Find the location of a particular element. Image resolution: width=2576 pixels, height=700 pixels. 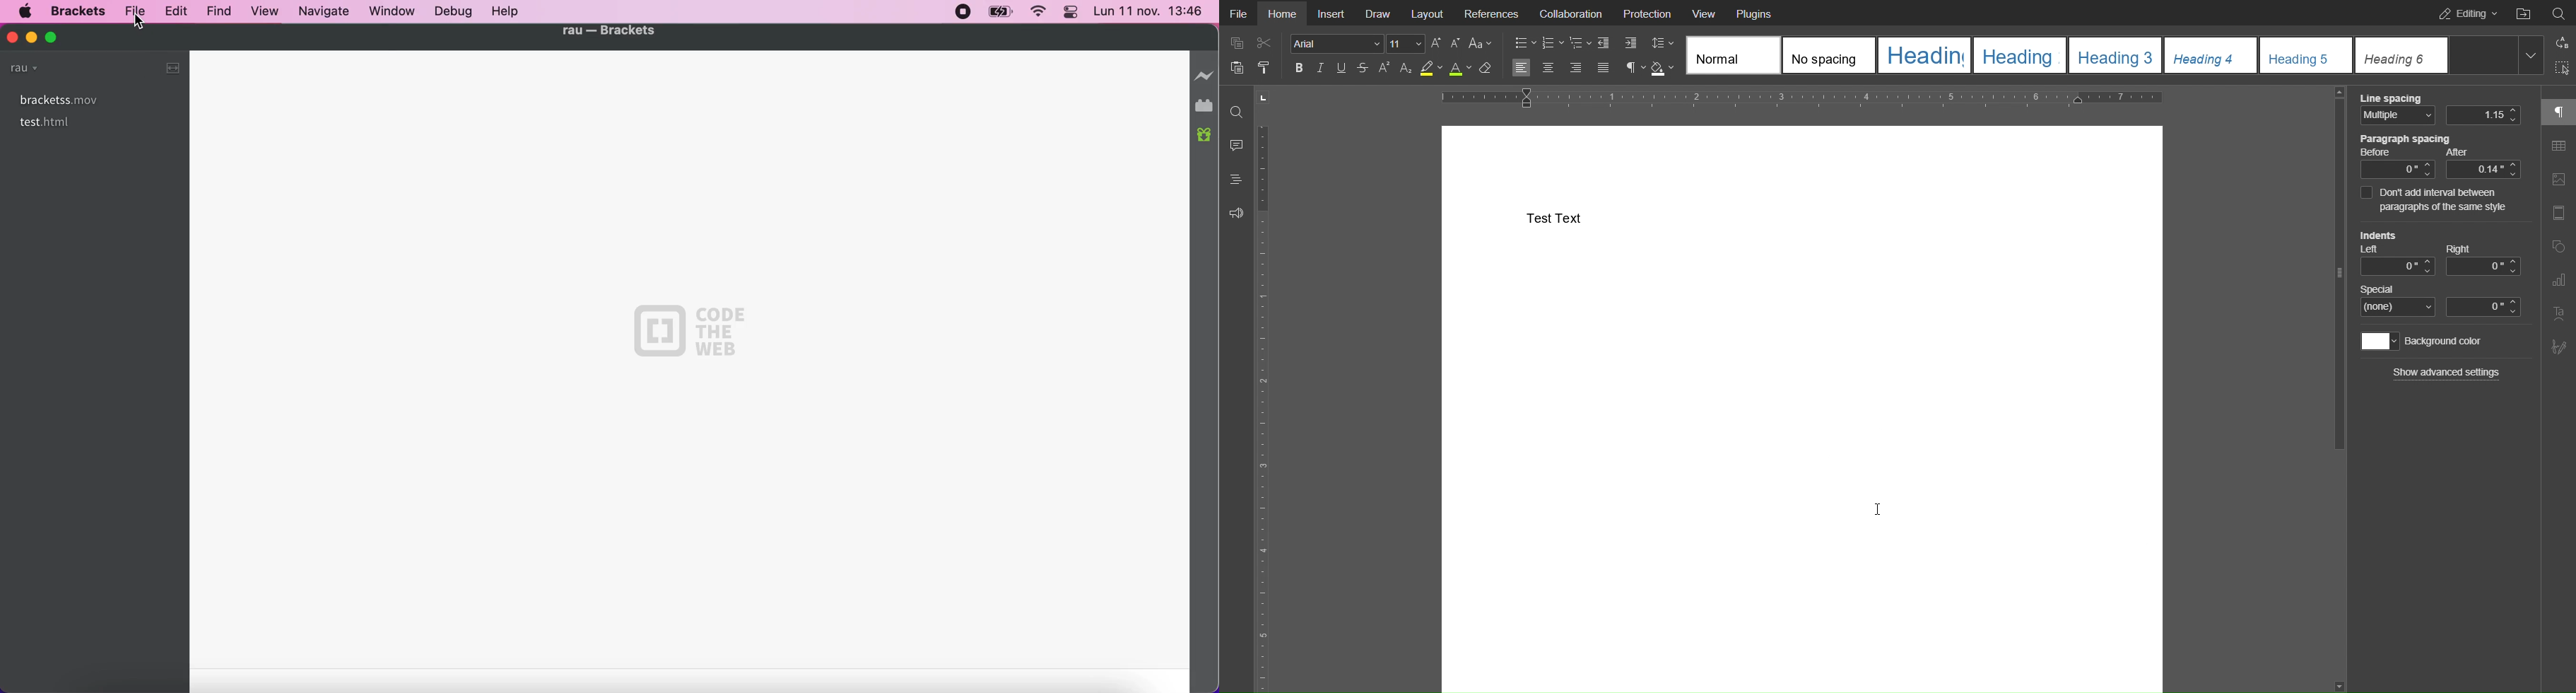

Background is located at coordinates (2424, 342).